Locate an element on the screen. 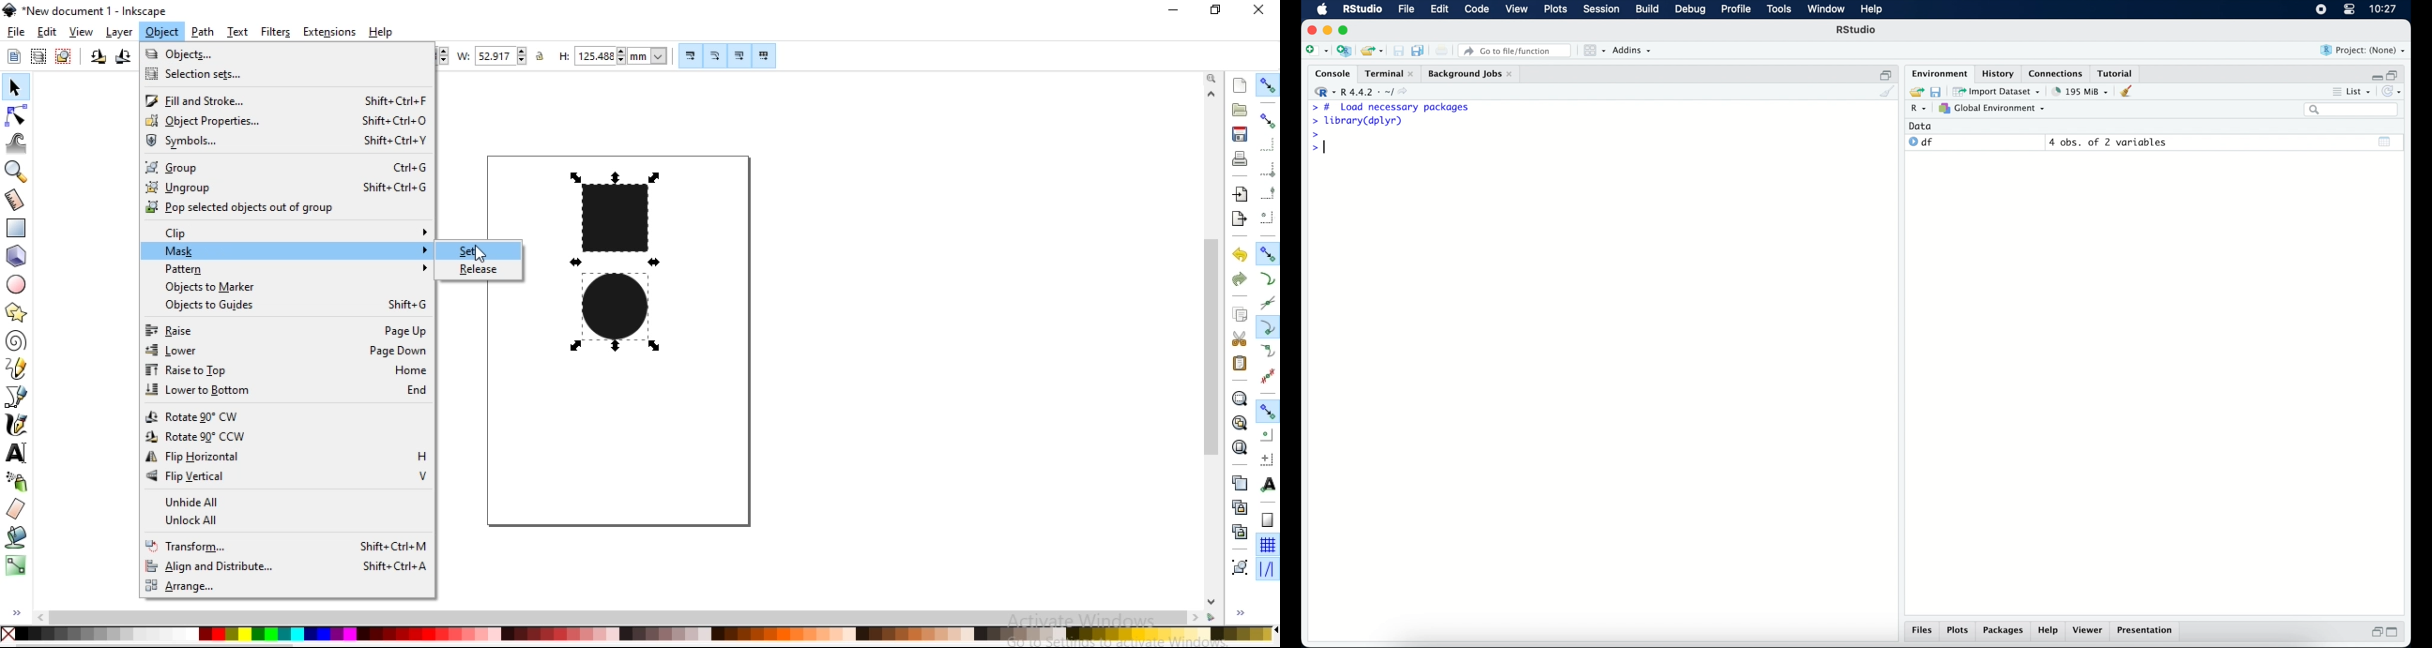 This screenshot has width=2436, height=672. cut selected clone is located at coordinates (1237, 533).